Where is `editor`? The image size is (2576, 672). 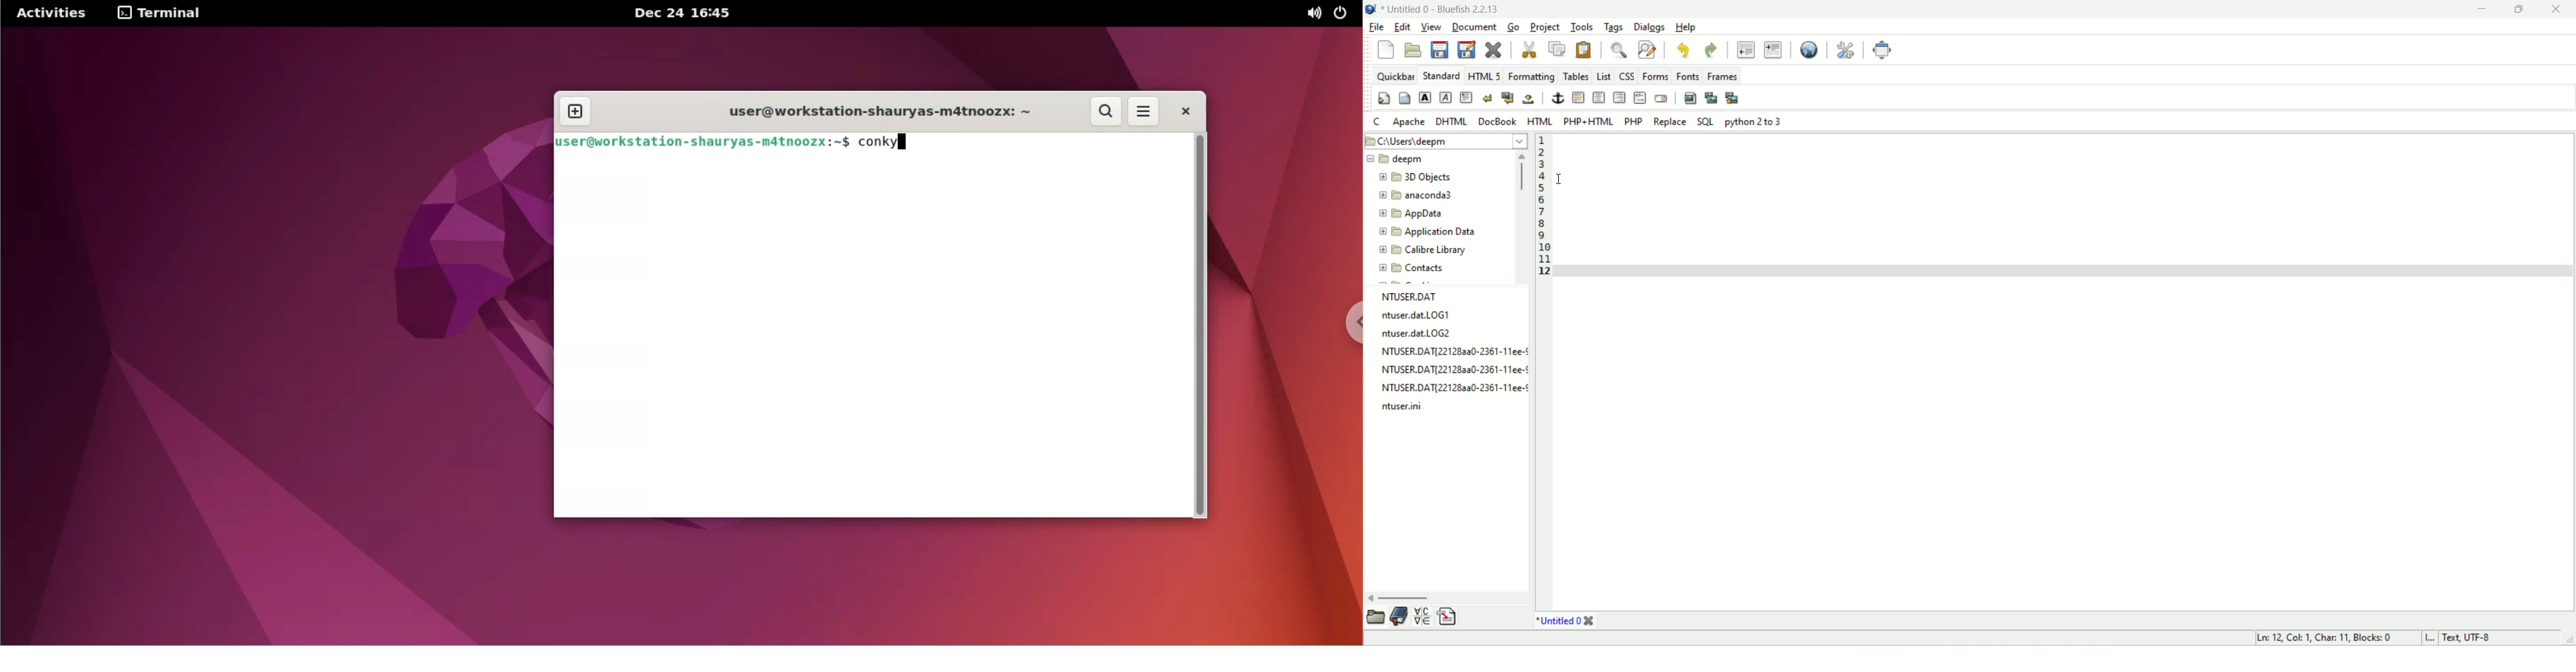 editor is located at coordinates (2066, 372).